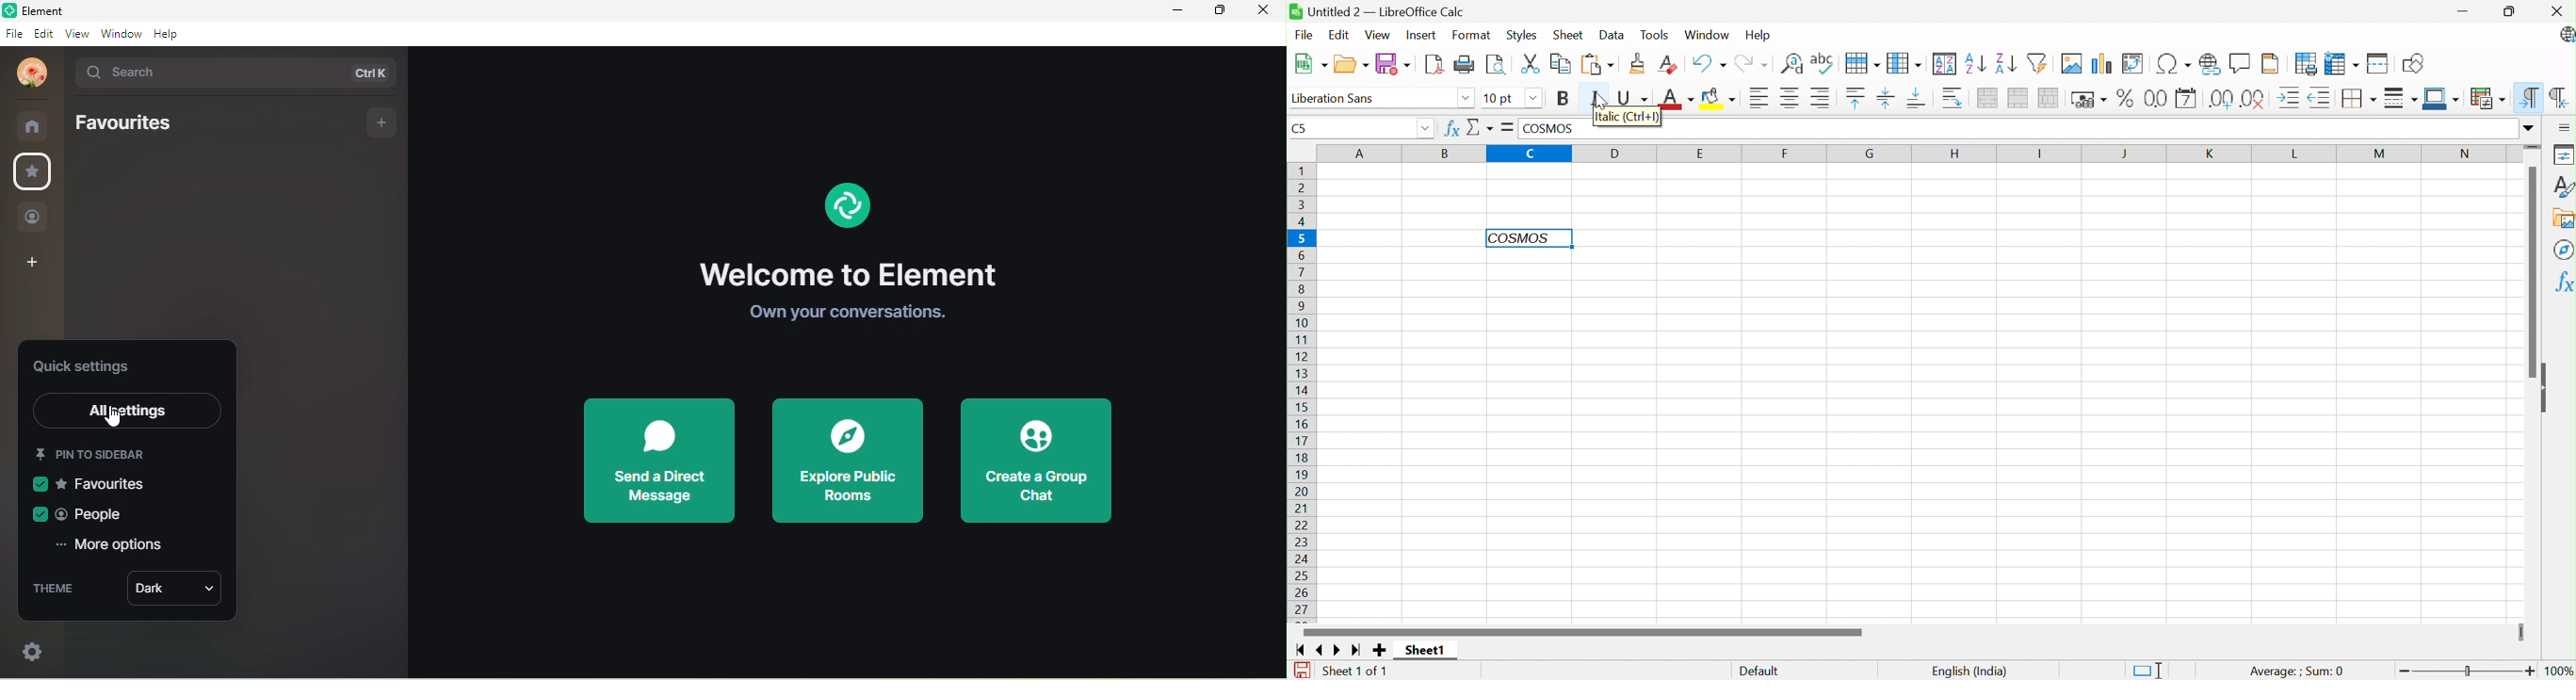  I want to click on Zoom in, so click(2531, 671).